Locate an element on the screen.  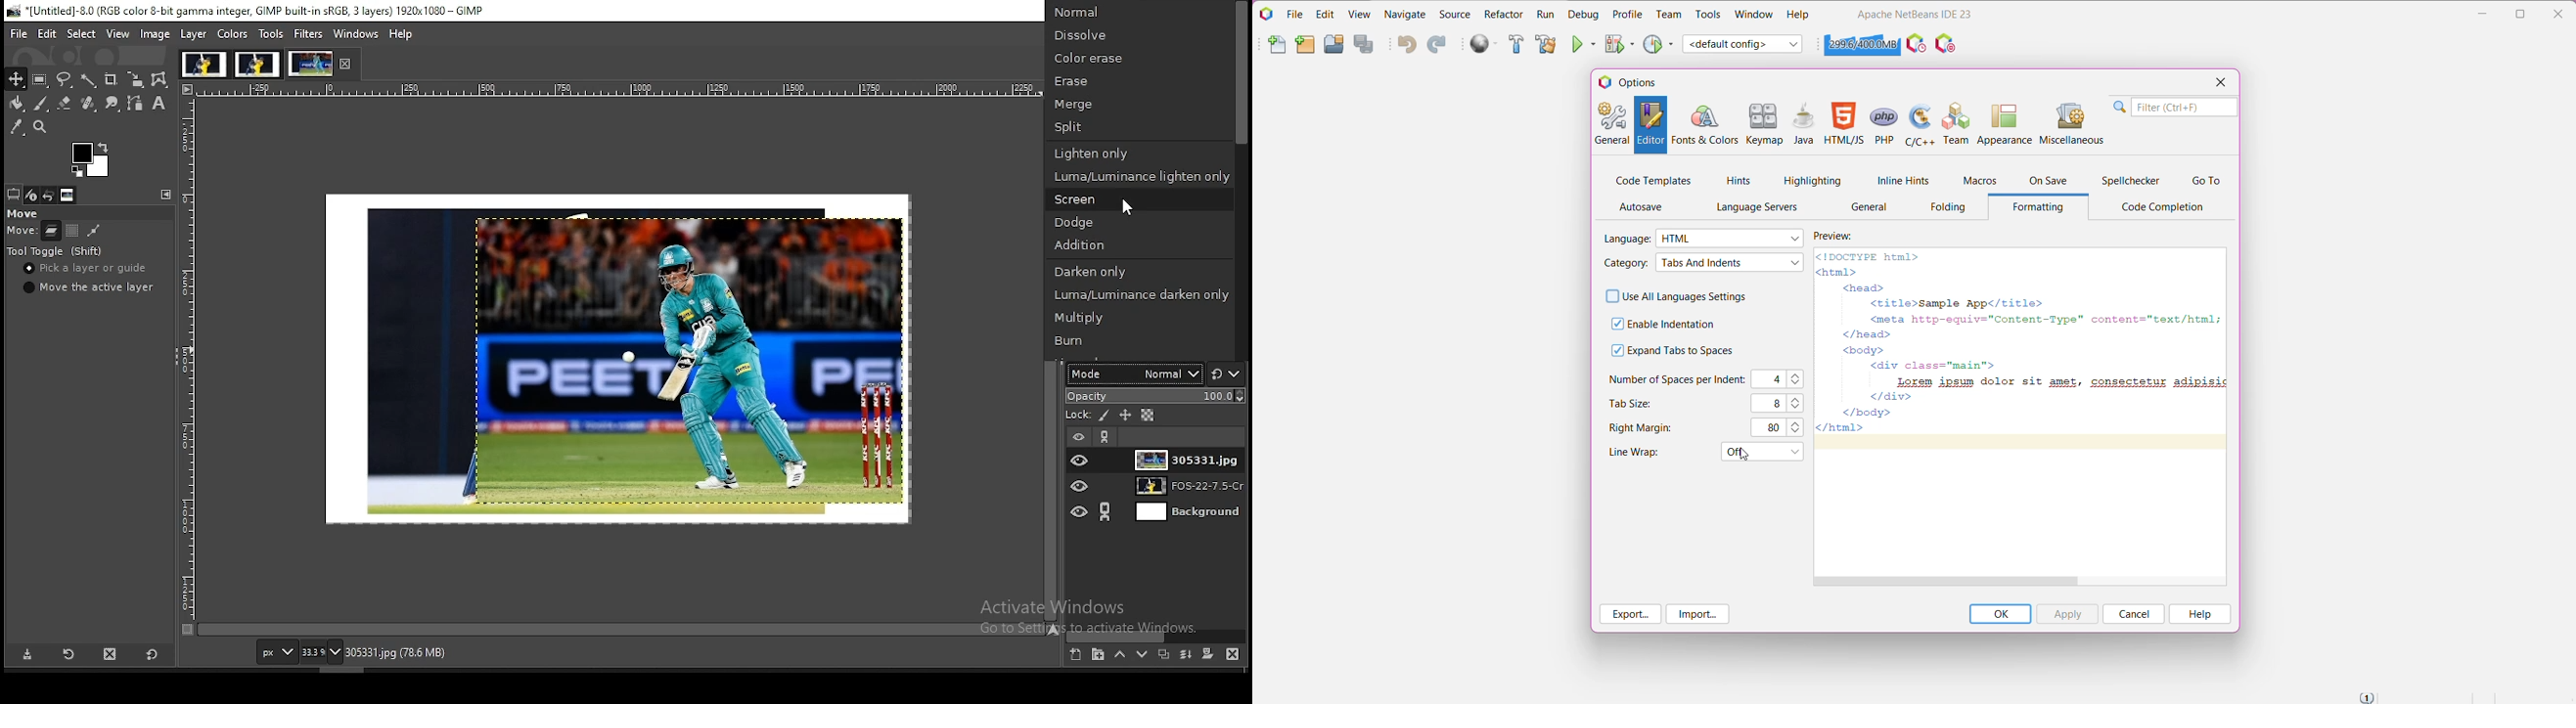
icon and filename is located at coordinates (249, 10).